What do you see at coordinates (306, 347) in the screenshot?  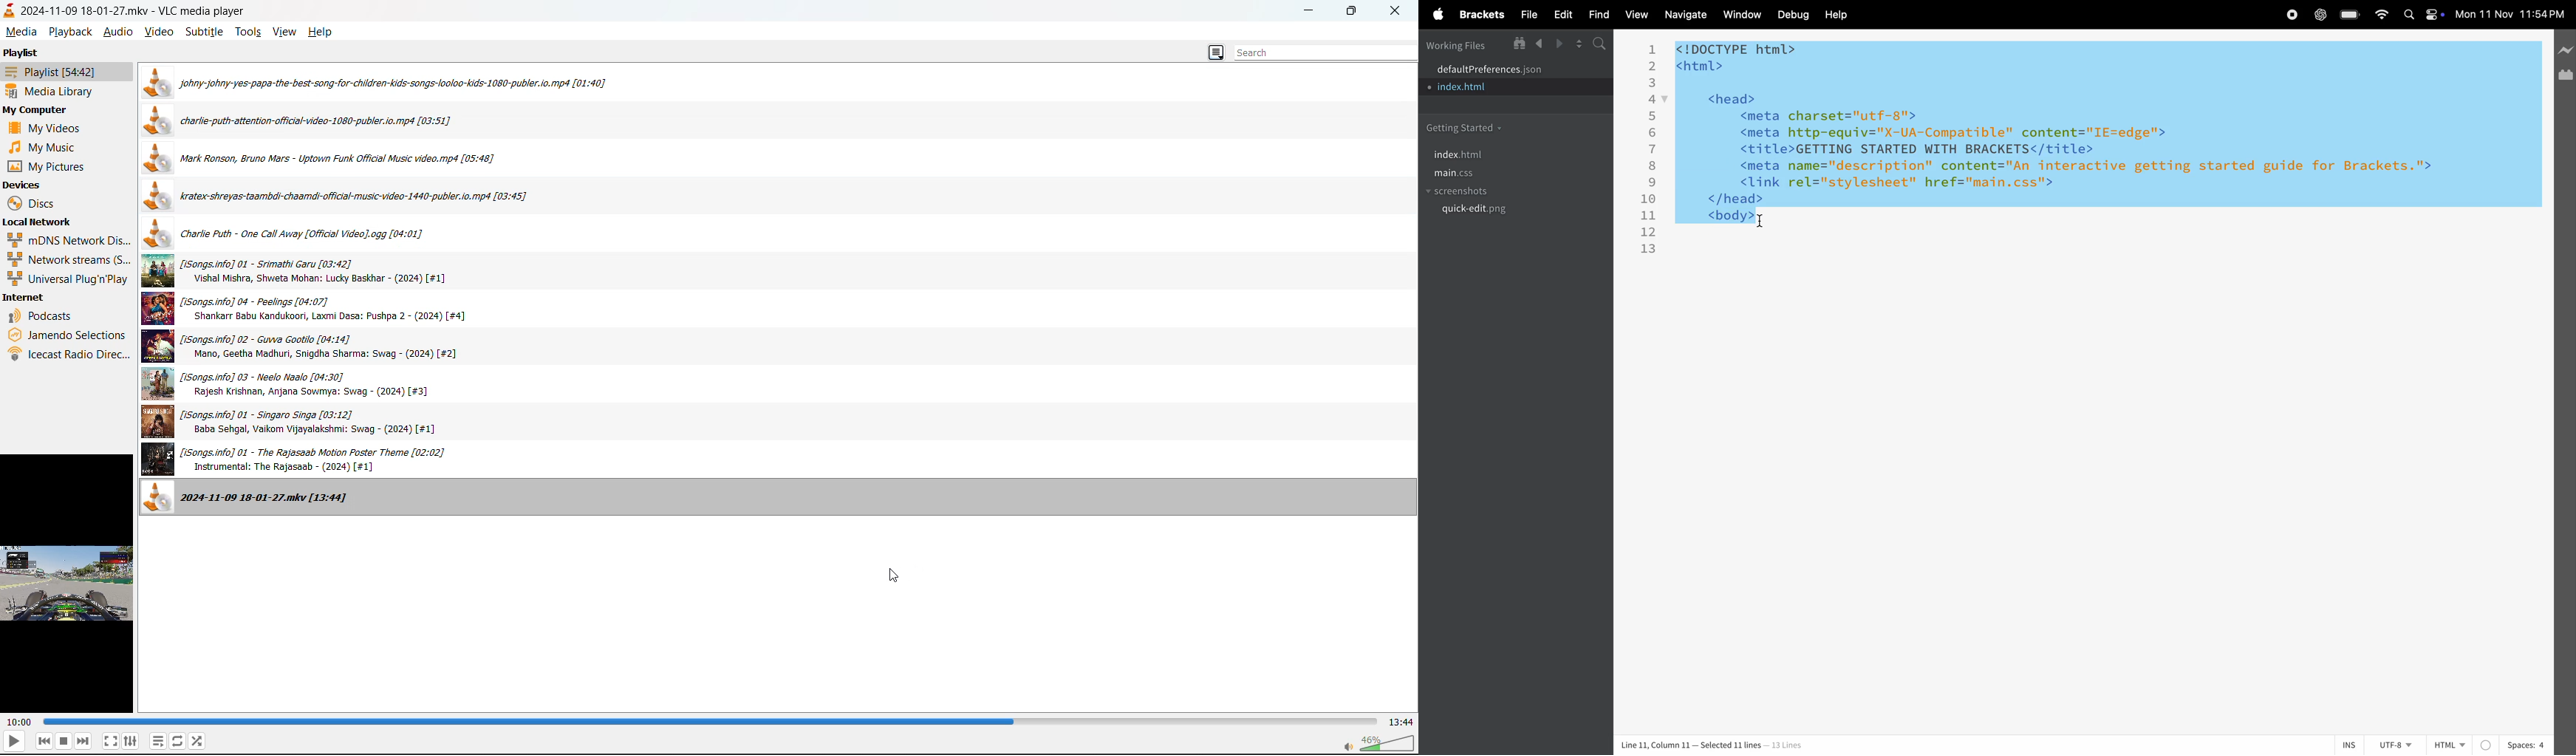 I see `tracks without duration` at bounding box center [306, 347].